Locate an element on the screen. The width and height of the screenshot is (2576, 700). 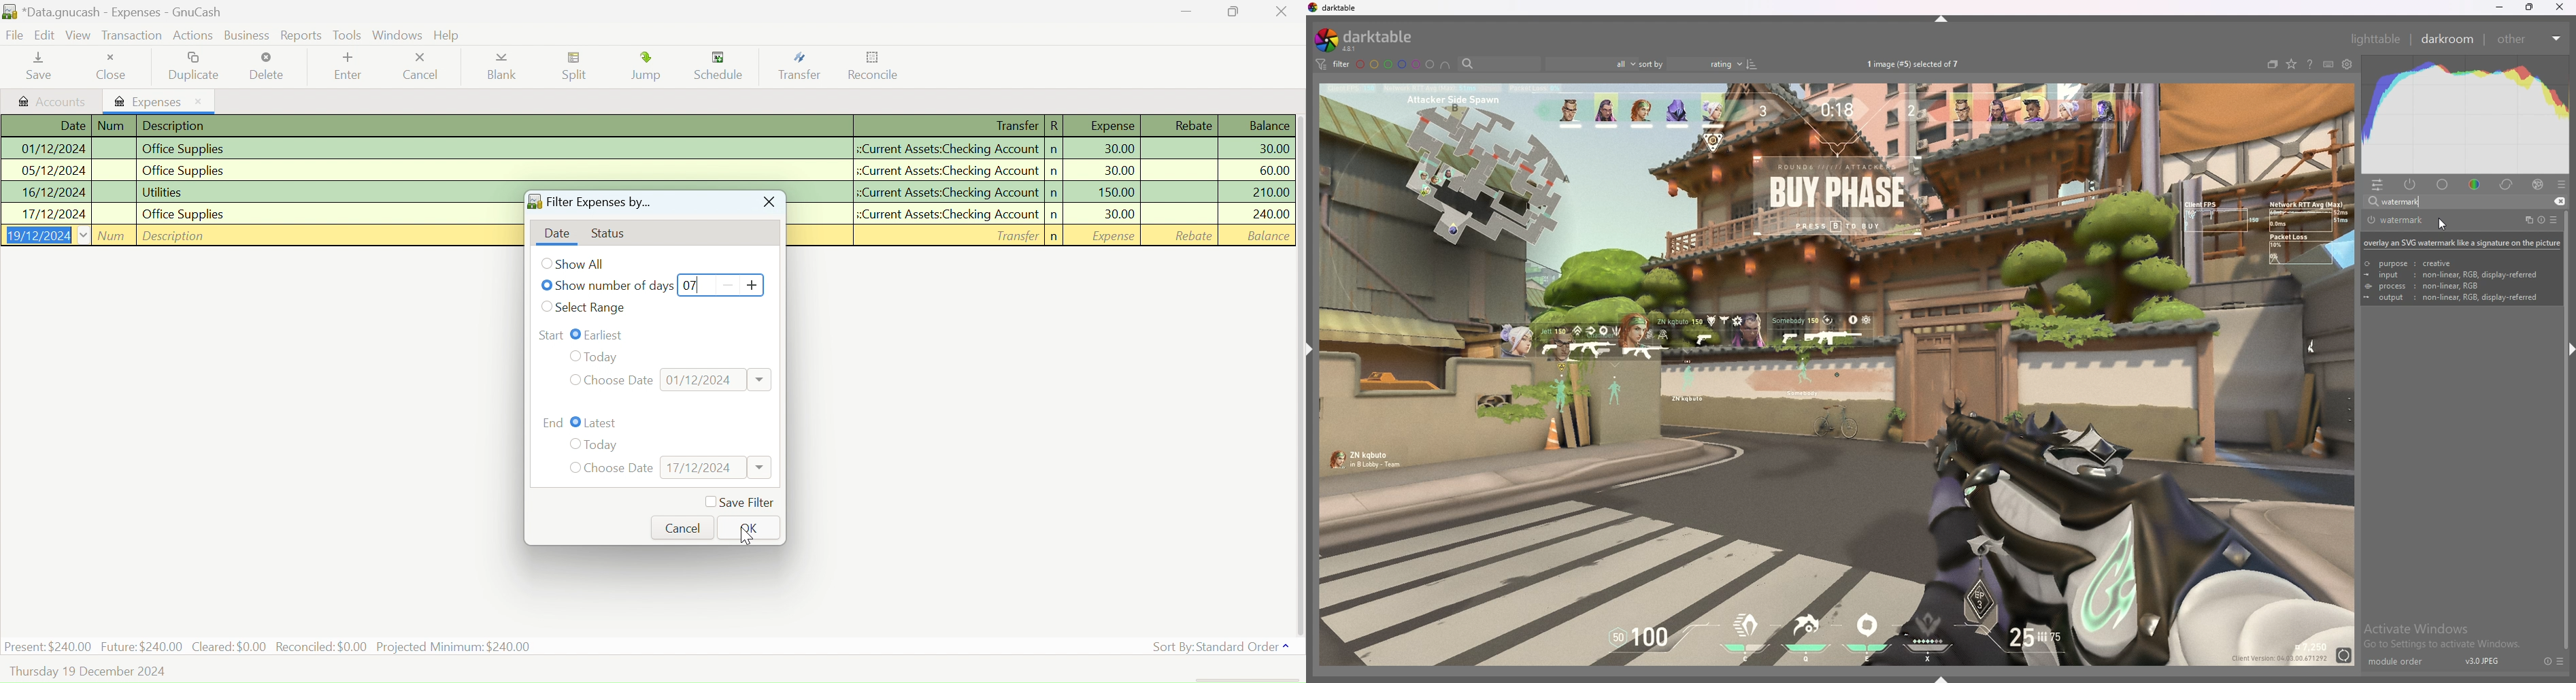
Range End: Latest is located at coordinates (554, 421).